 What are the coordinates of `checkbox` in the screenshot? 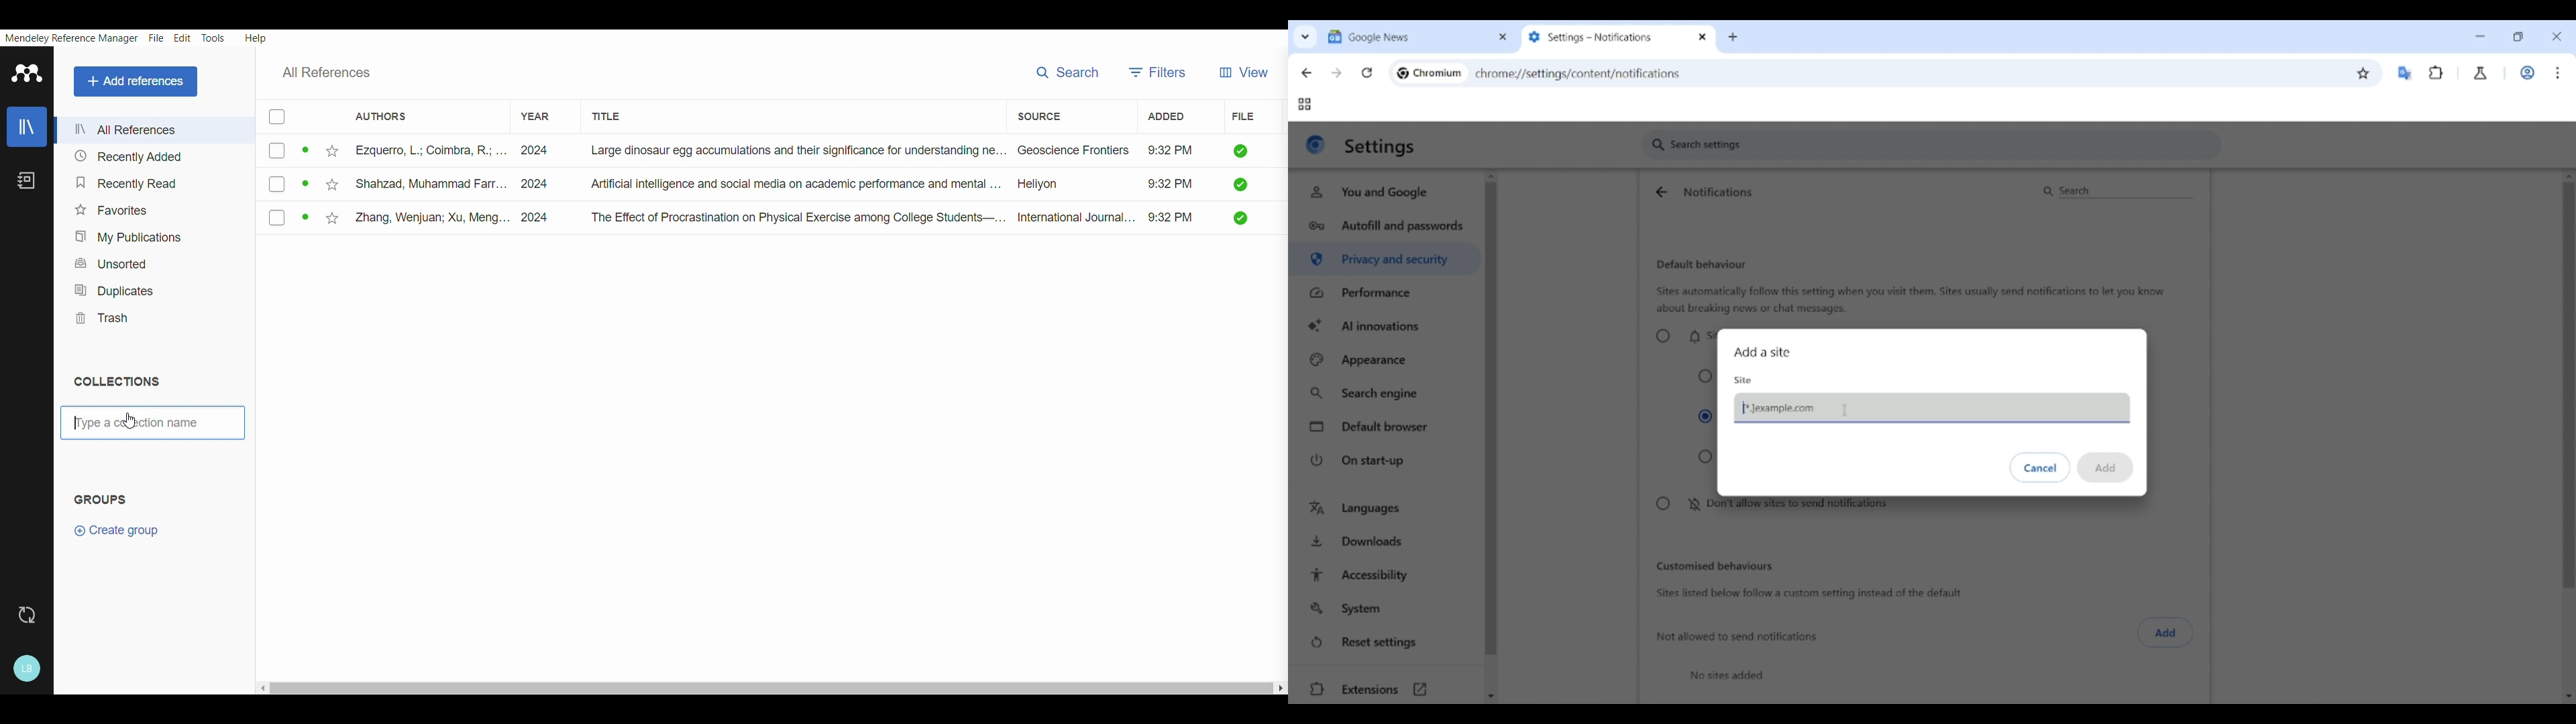 It's located at (280, 117).